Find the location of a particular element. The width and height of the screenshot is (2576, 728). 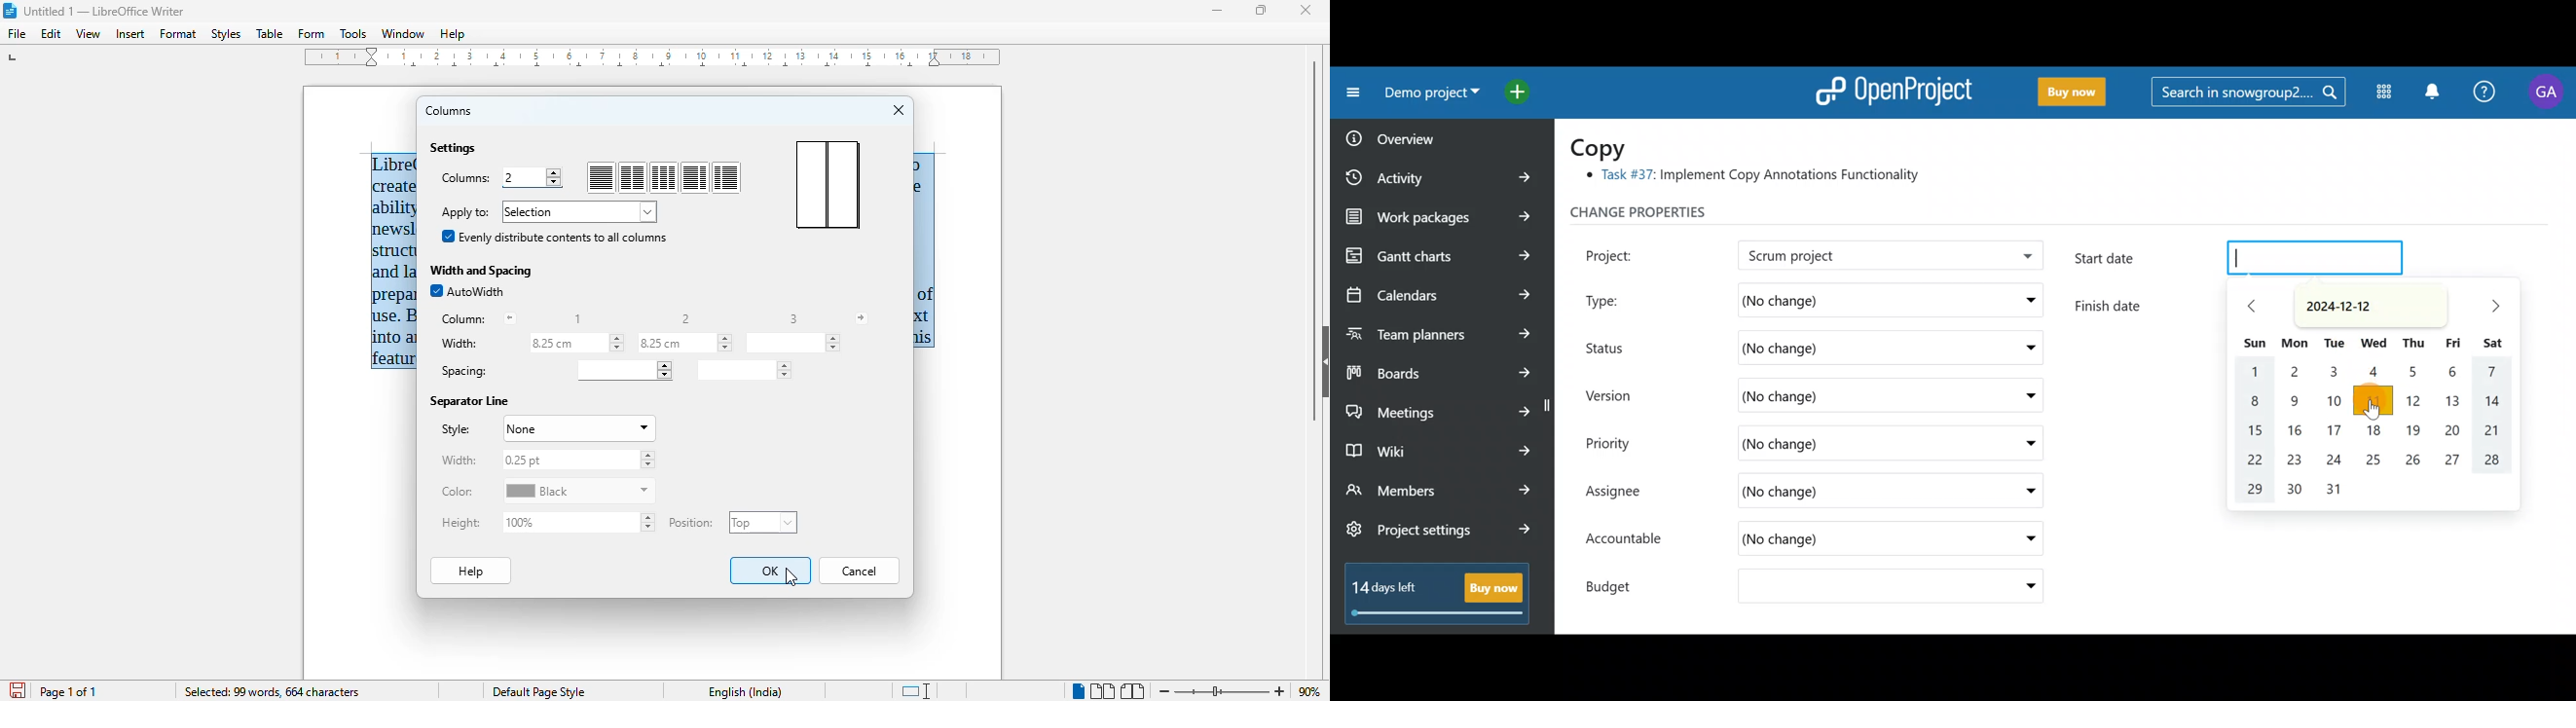

Libre Create ability newsl struct and la Prepar use. B into a featur is located at coordinates (394, 261).